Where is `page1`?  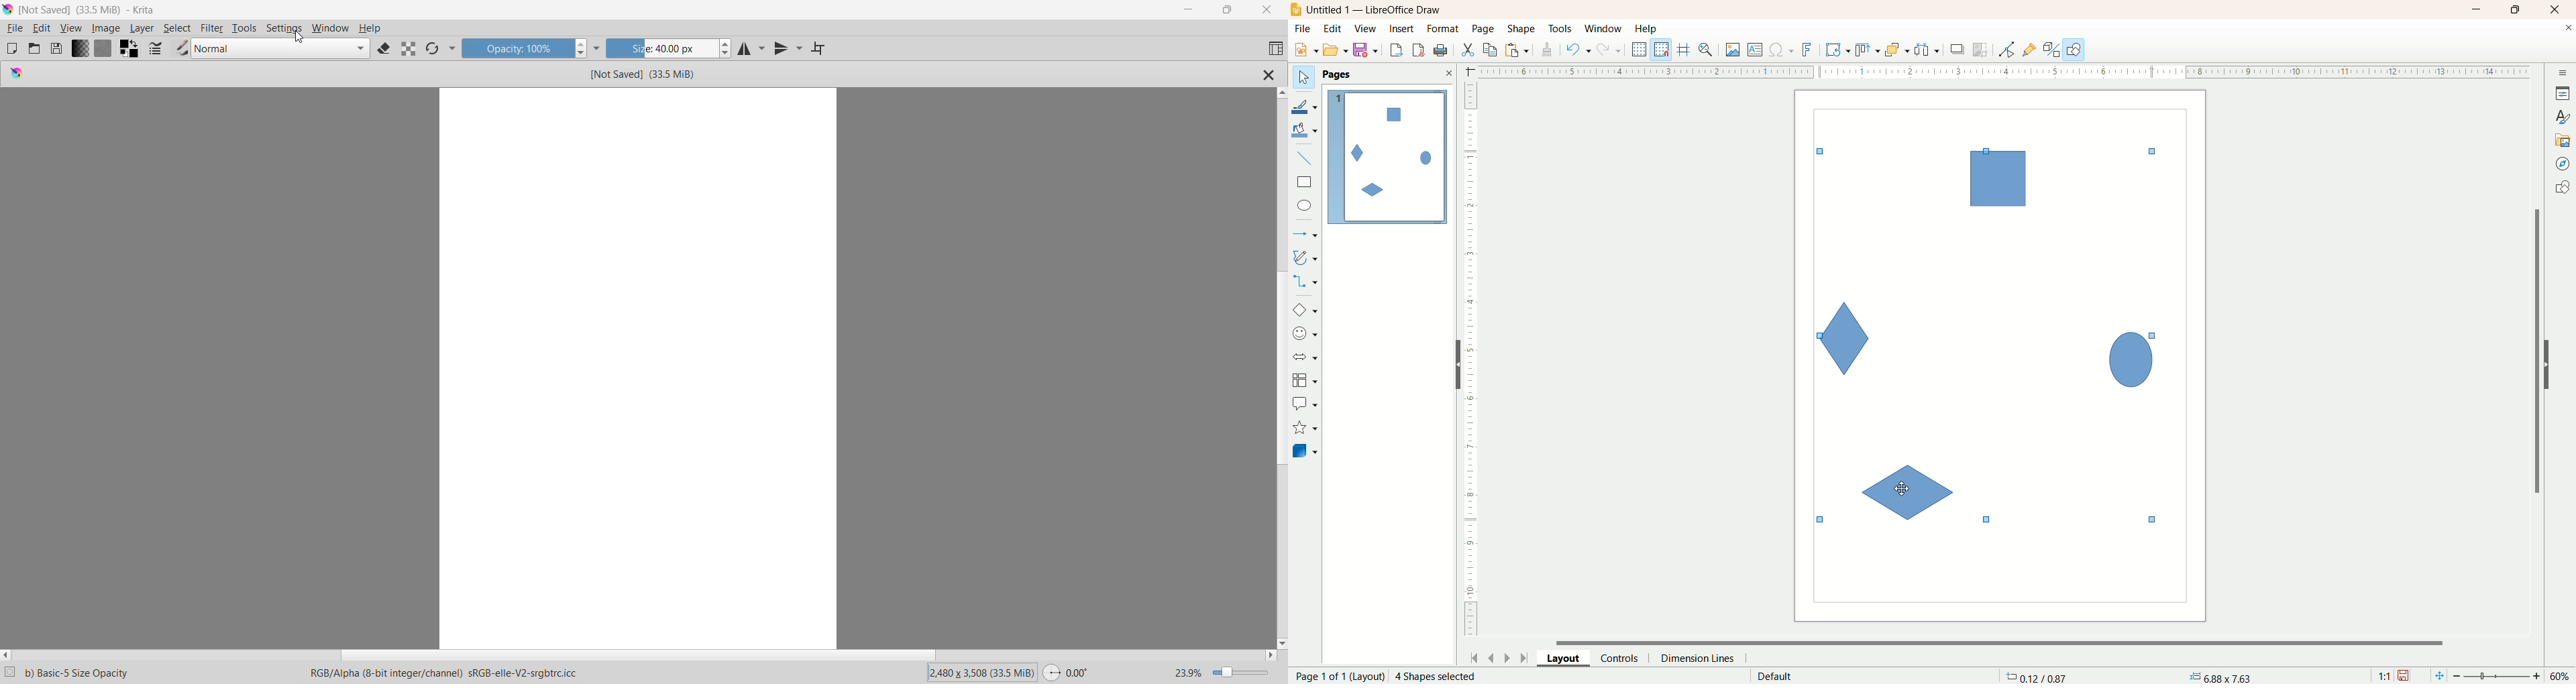 page1 is located at coordinates (1388, 157).